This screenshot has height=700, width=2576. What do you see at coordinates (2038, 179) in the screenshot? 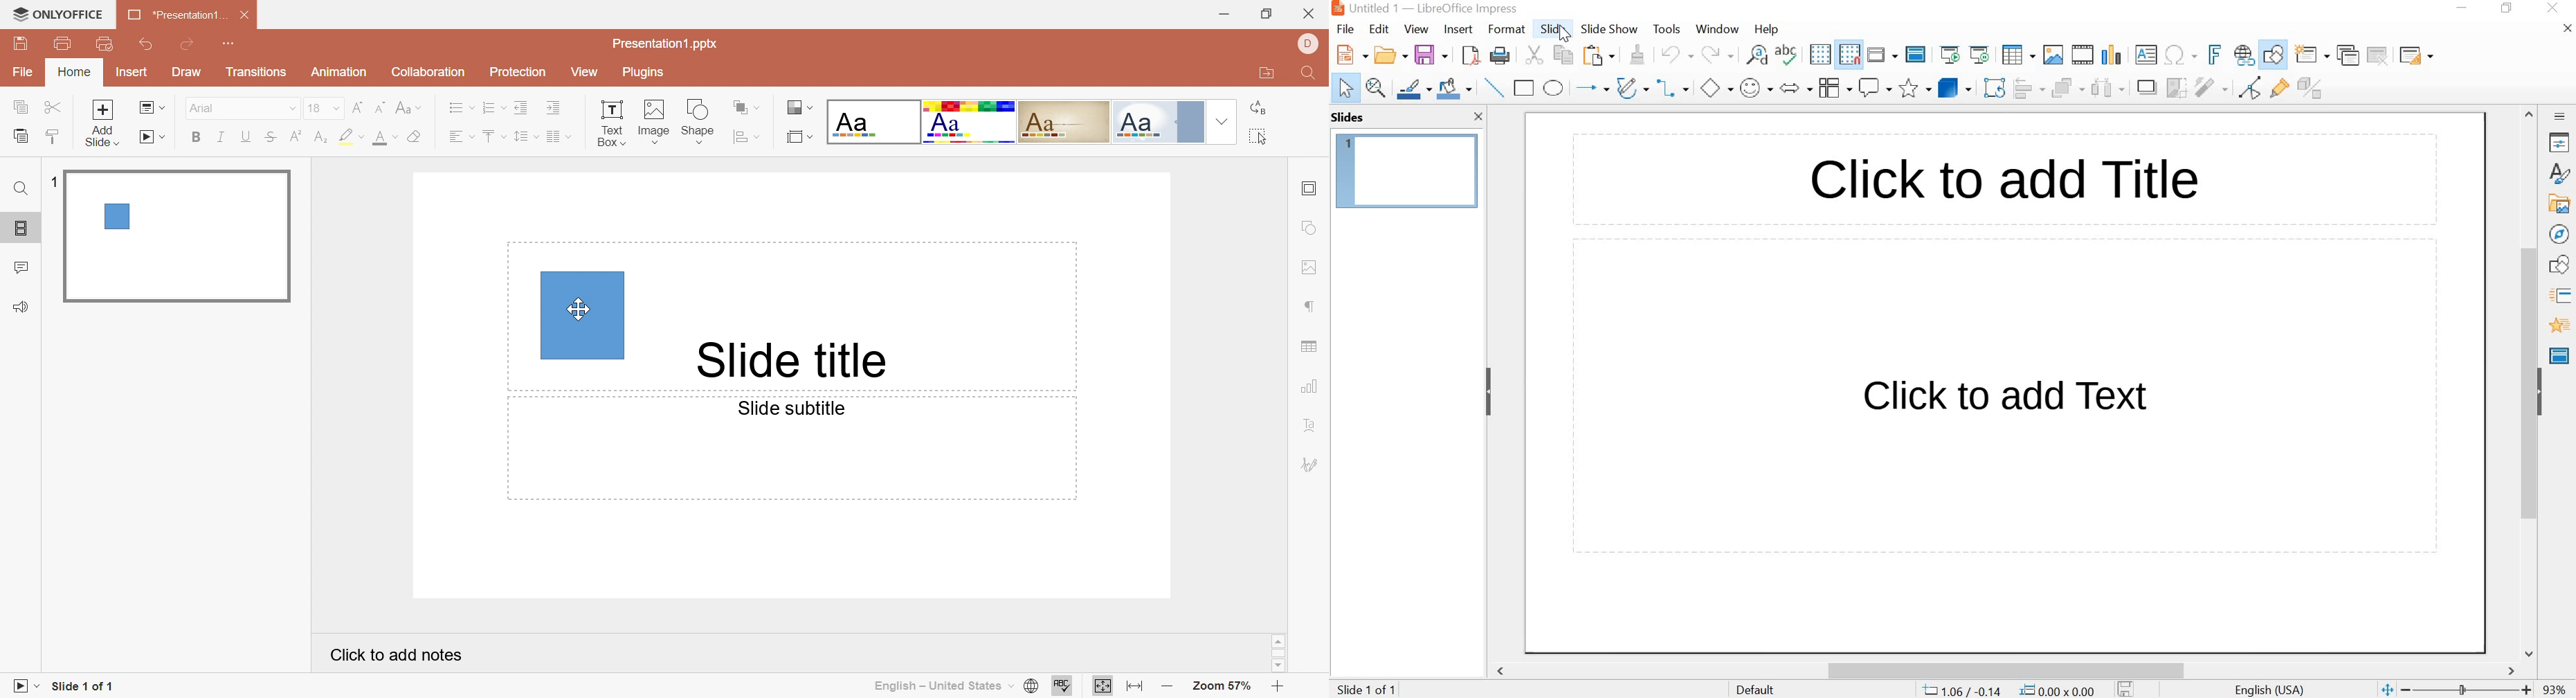
I see `Click to add Title` at bounding box center [2038, 179].